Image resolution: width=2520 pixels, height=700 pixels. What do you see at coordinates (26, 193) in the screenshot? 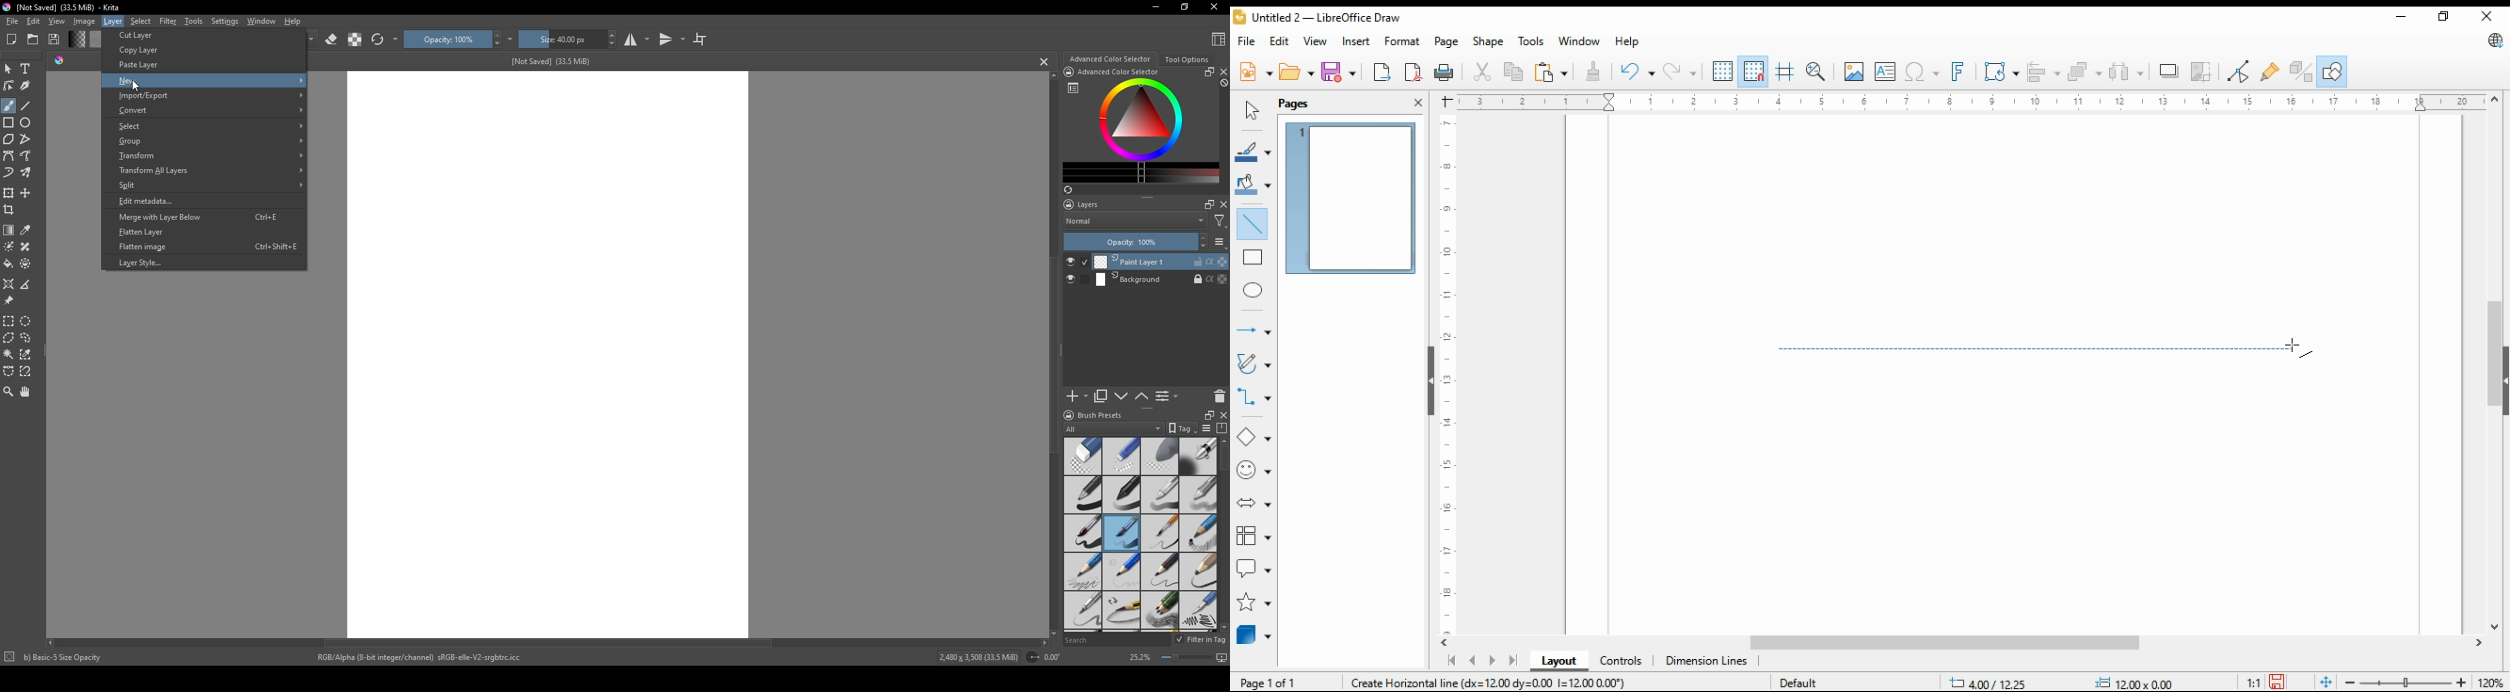
I see `move layer` at bounding box center [26, 193].